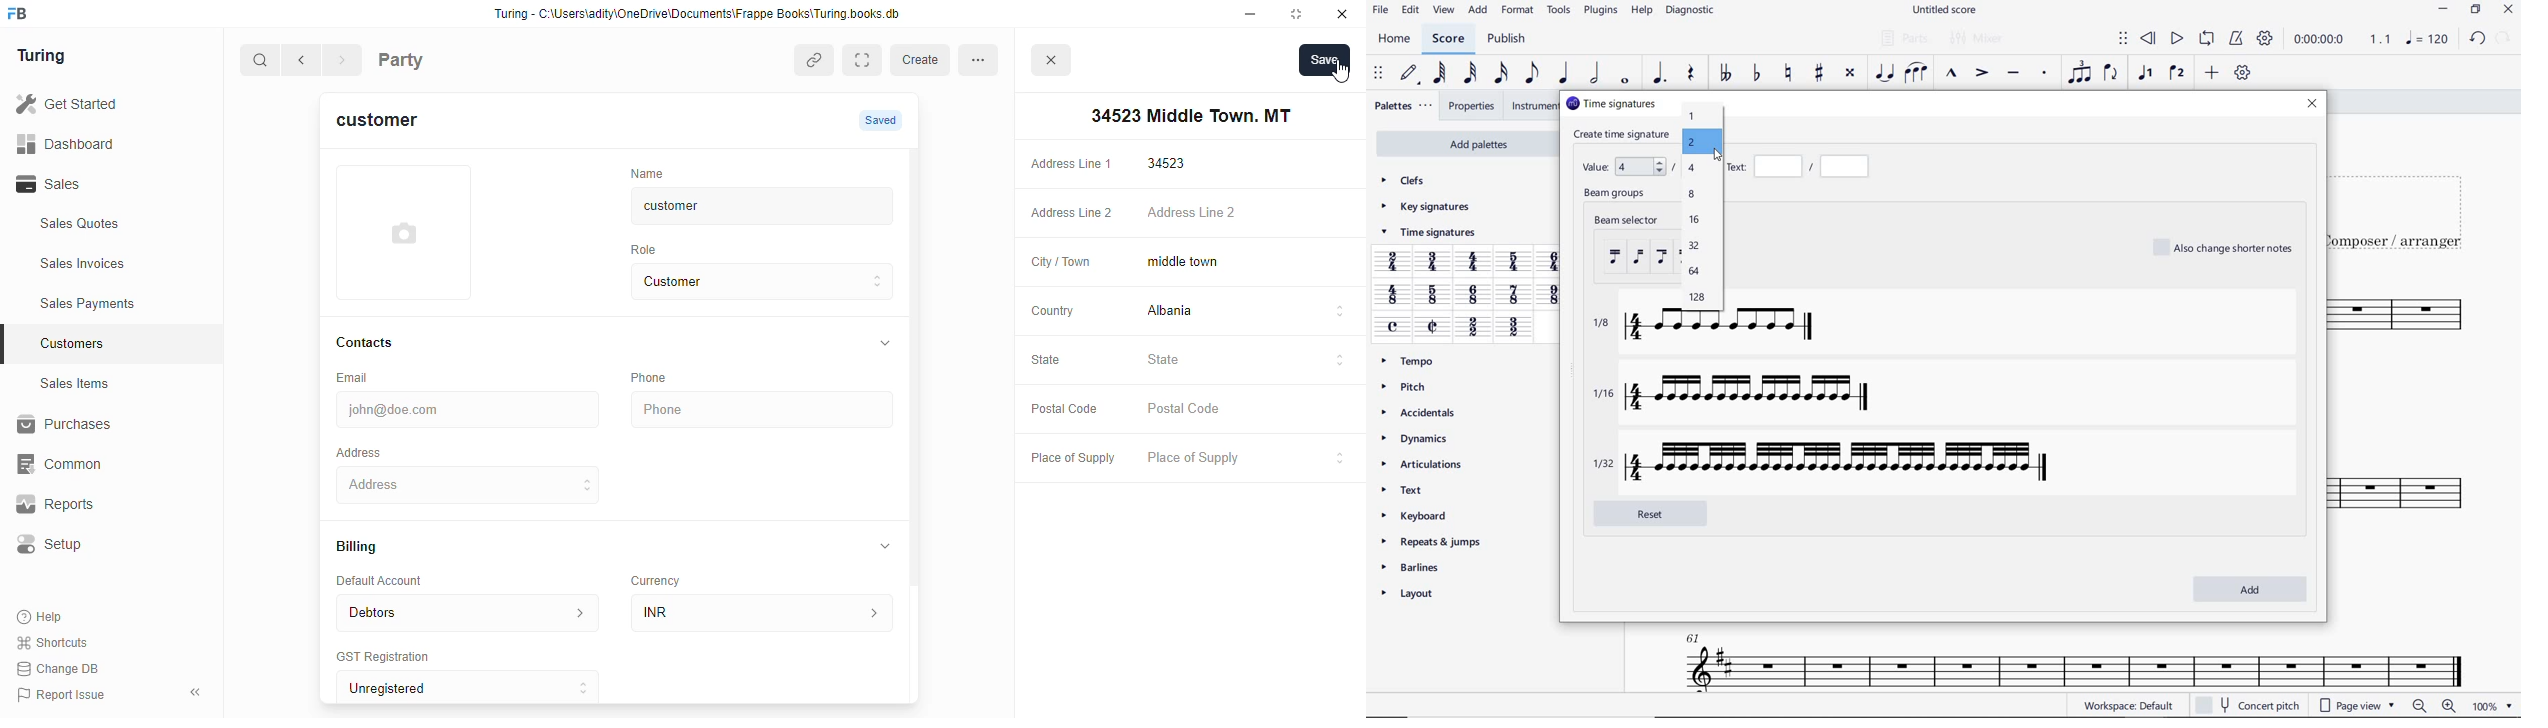 Image resolution: width=2548 pixels, height=728 pixels. Describe the element at coordinates (1978, 39) in the screenshot. I see `MIXER` at that location.